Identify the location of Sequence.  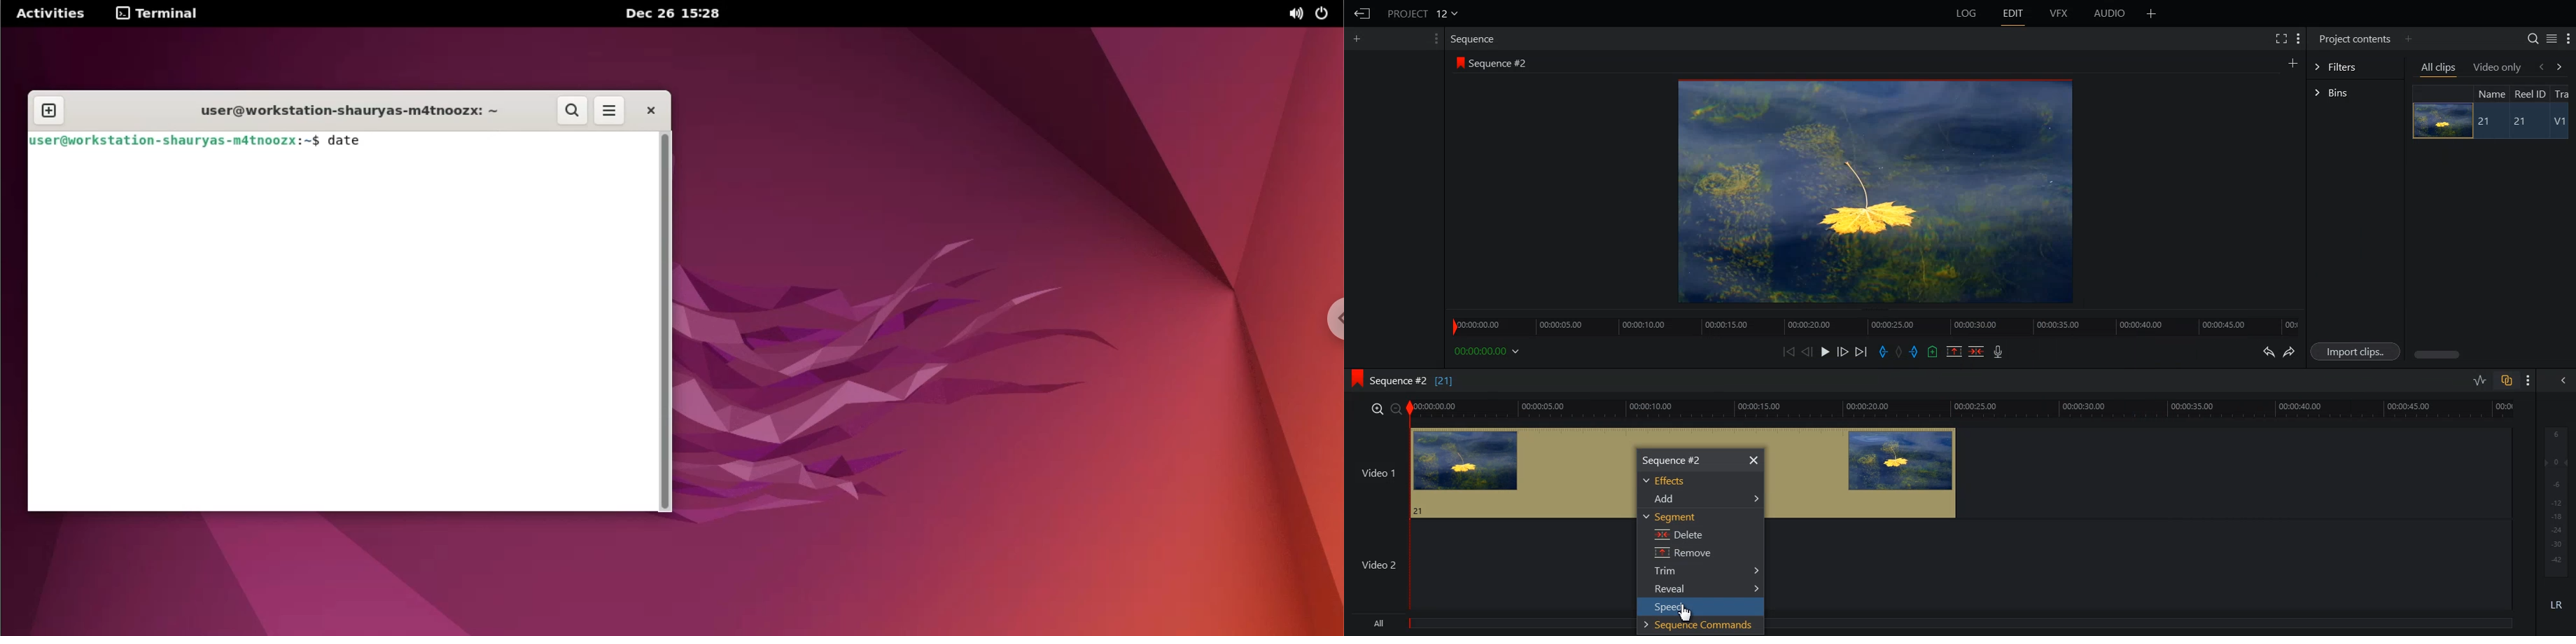
(1476, 39).